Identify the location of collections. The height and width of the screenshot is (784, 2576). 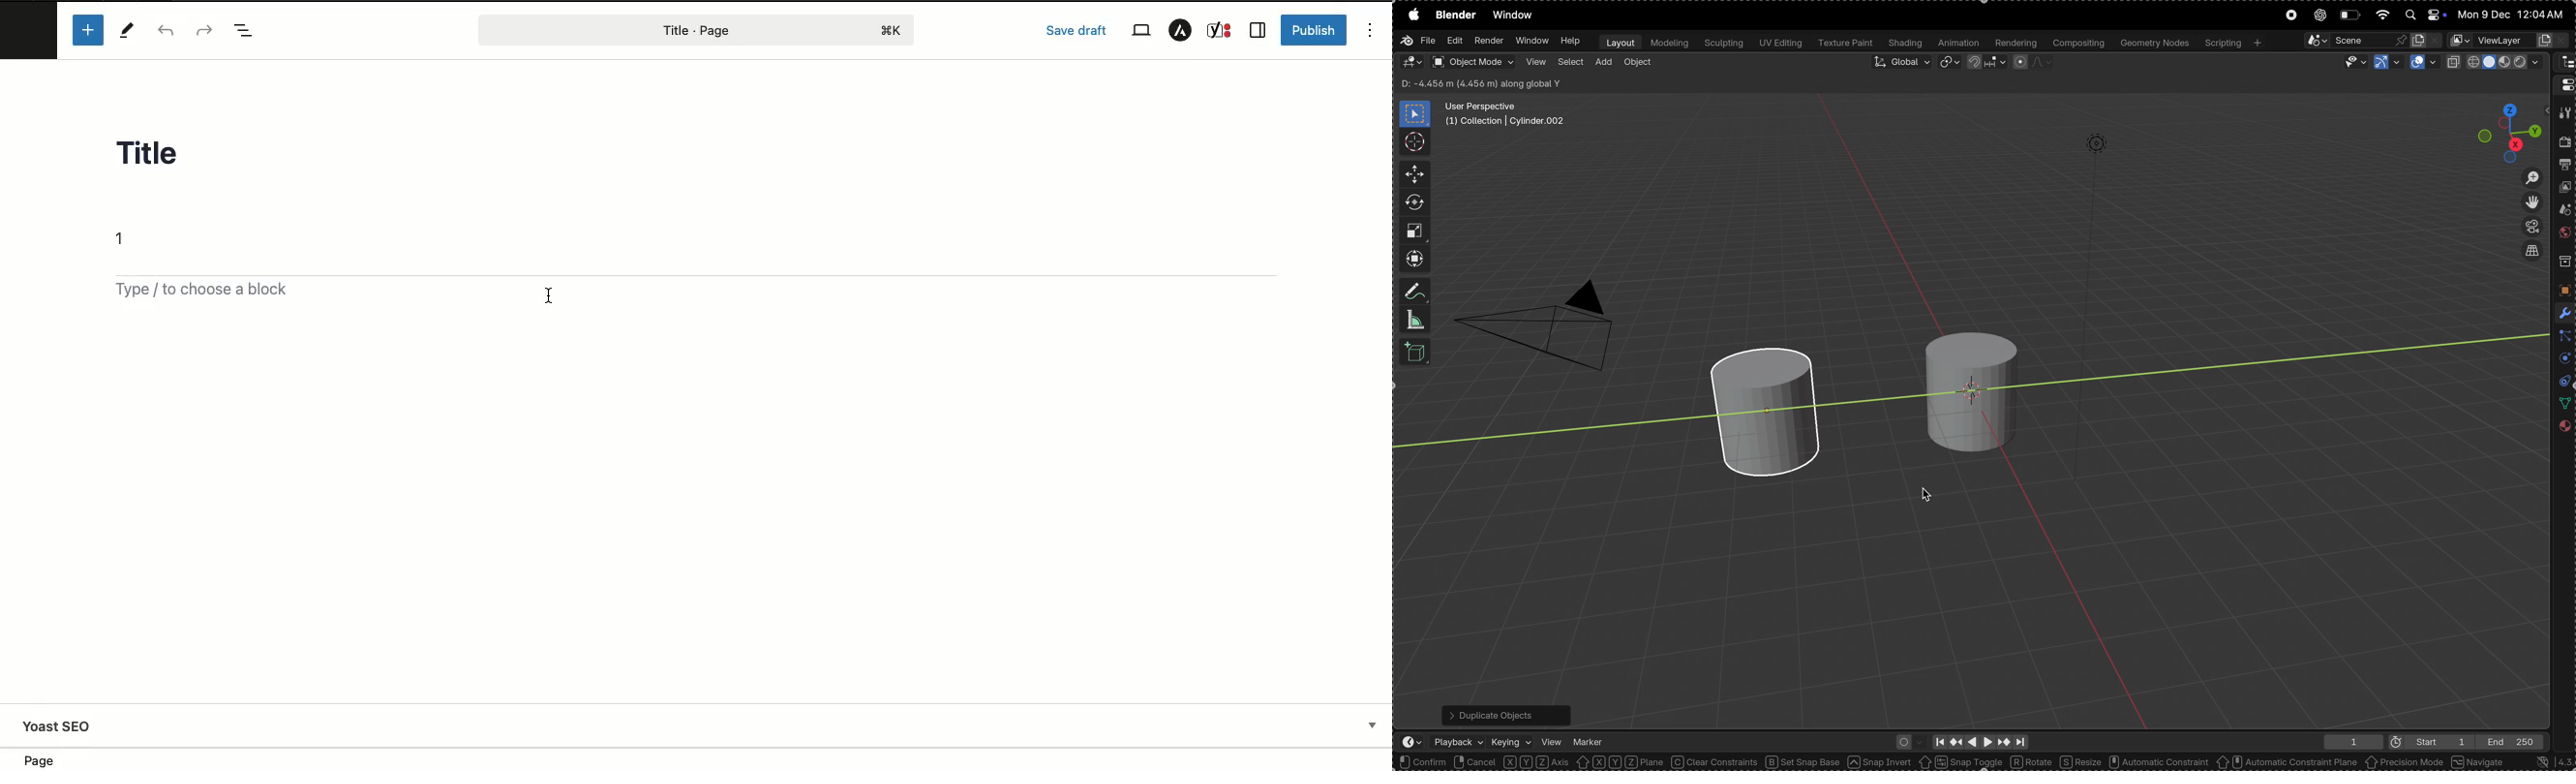
(2564, 262).